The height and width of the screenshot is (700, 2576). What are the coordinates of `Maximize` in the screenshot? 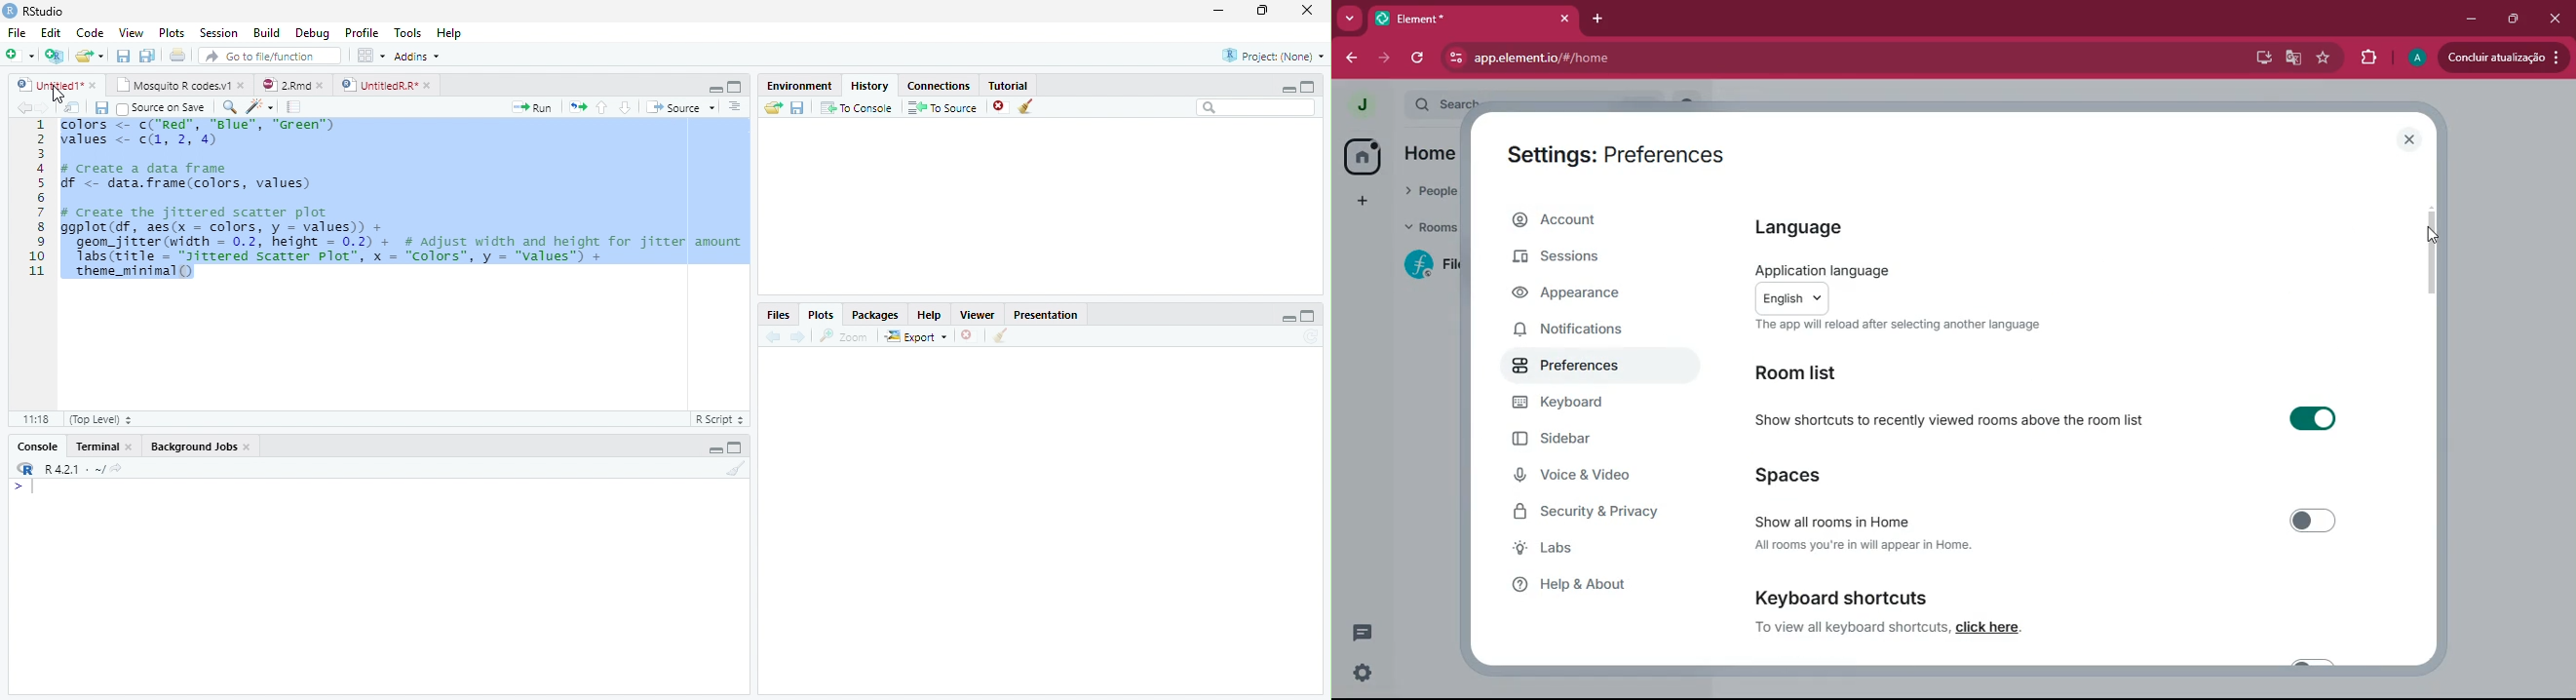 It's located at (1308, 87).